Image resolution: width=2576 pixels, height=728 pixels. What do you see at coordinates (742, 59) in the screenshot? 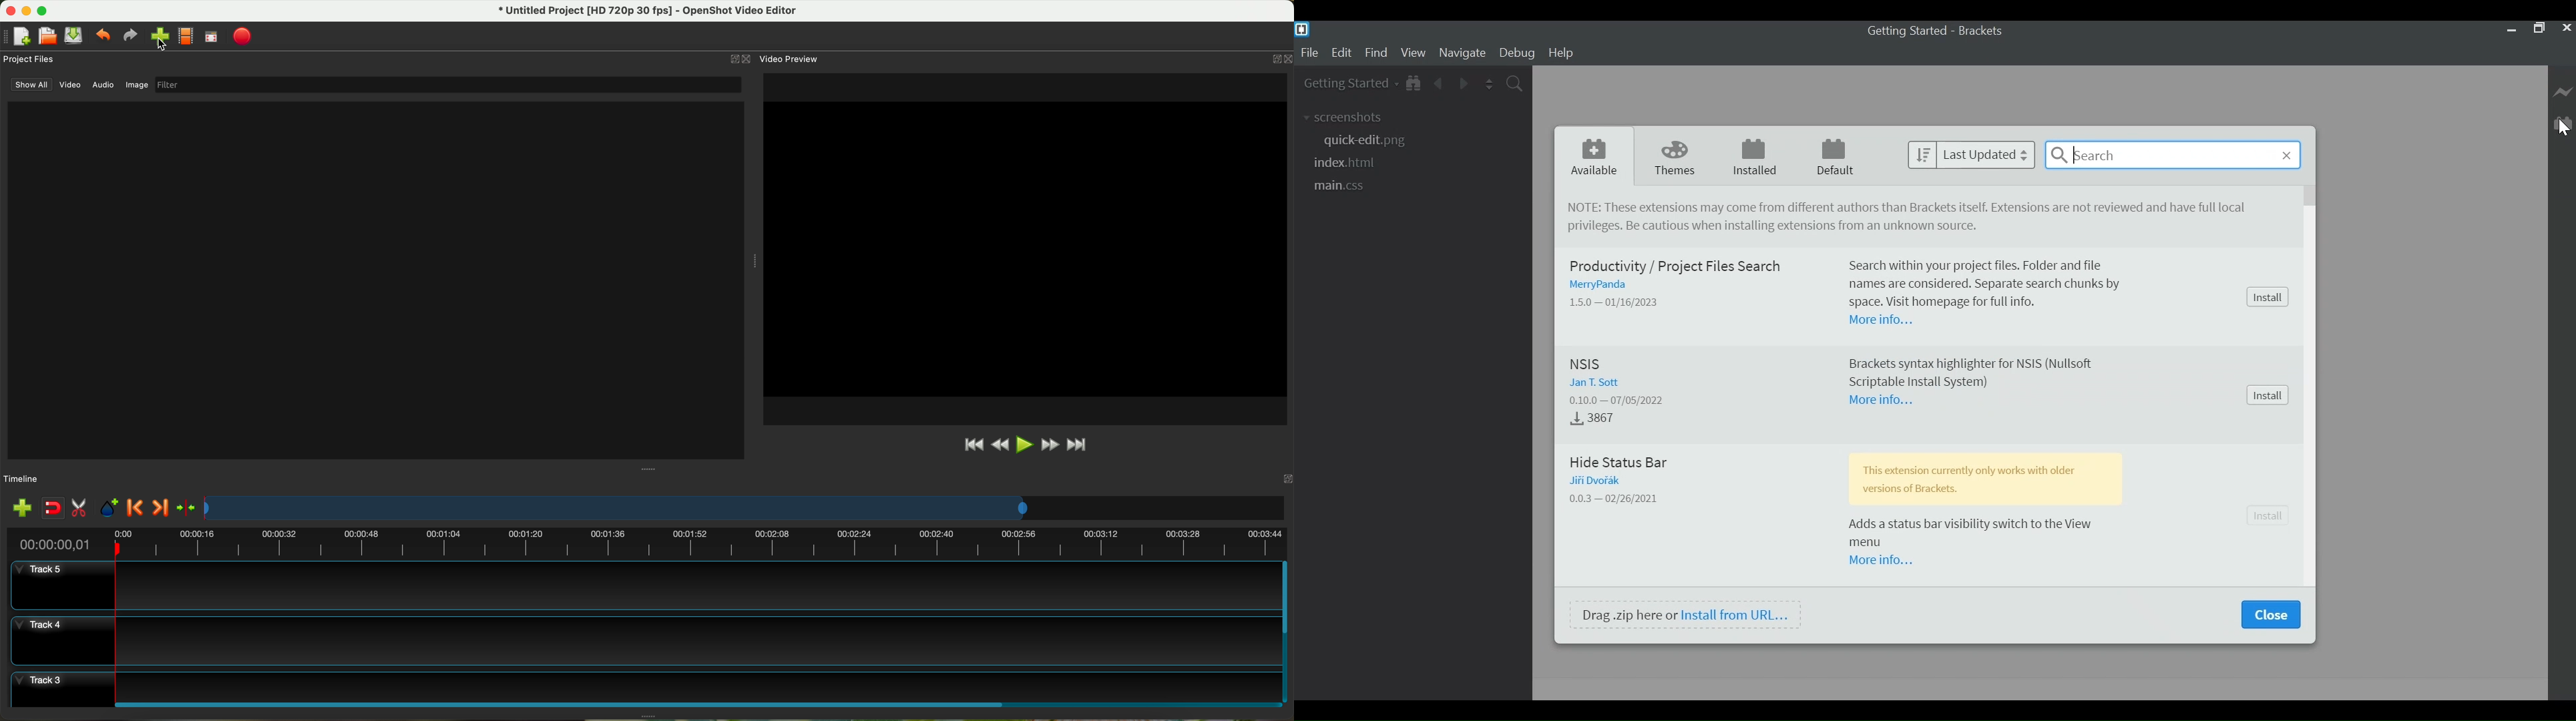
I see `close` at bounding box center [742, 59].